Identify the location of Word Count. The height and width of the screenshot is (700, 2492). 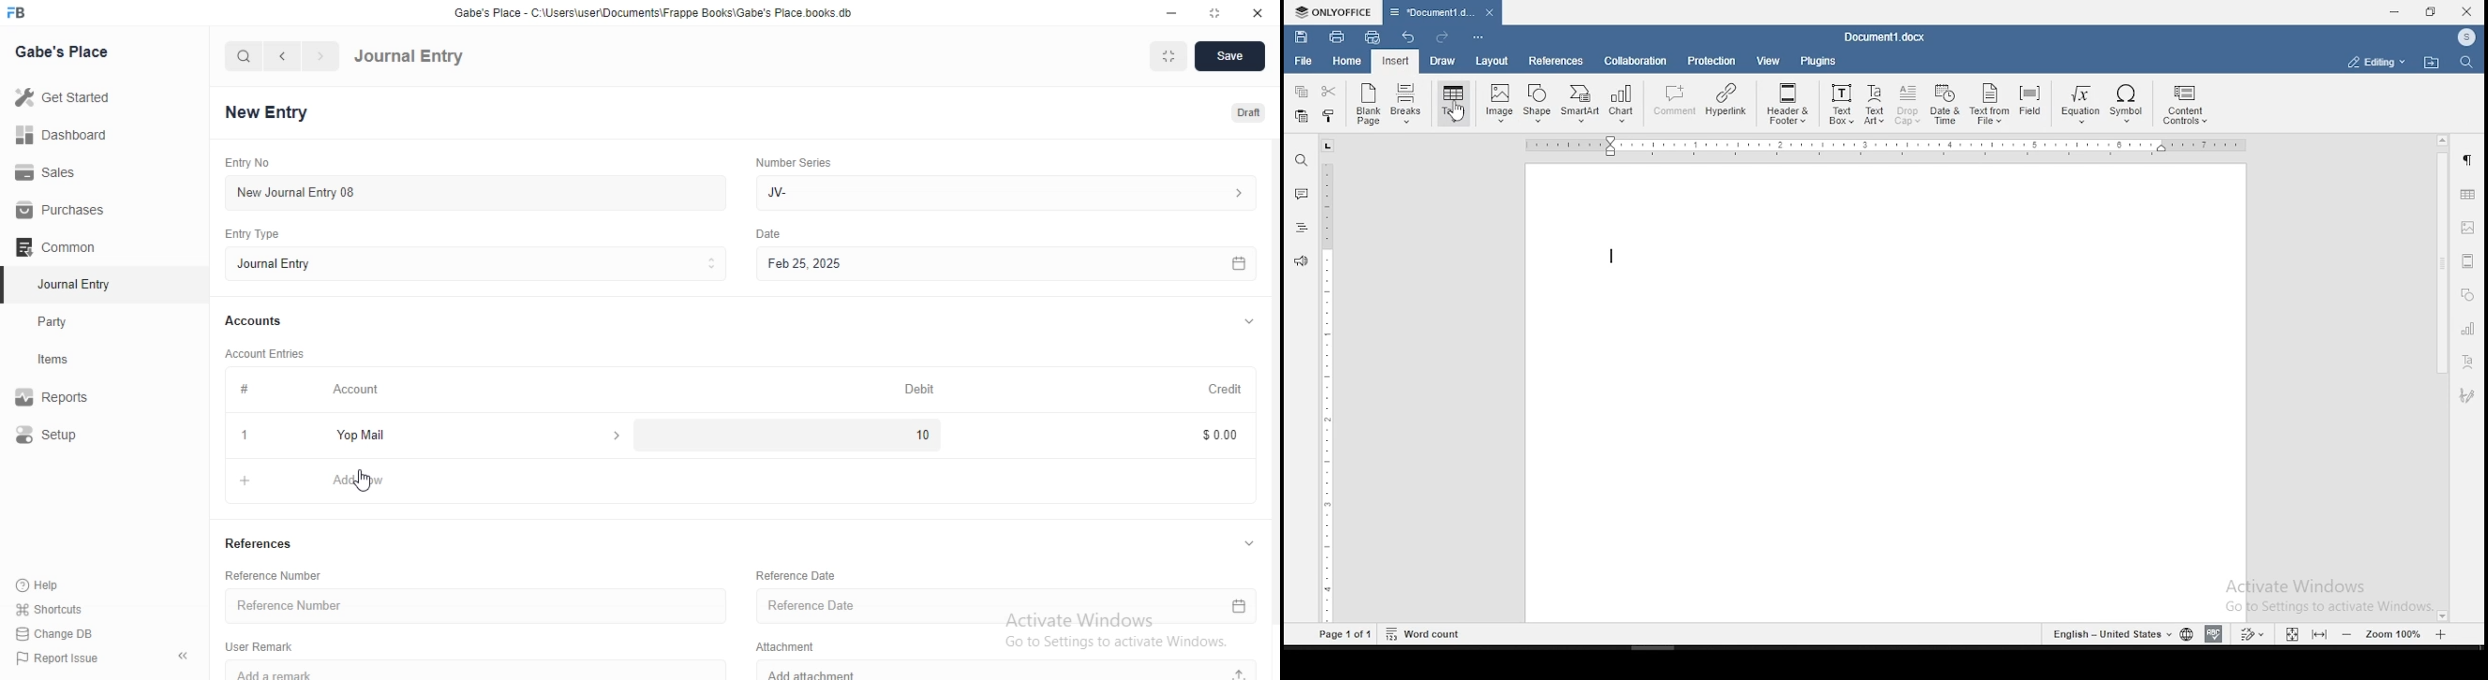
(1424, 633).